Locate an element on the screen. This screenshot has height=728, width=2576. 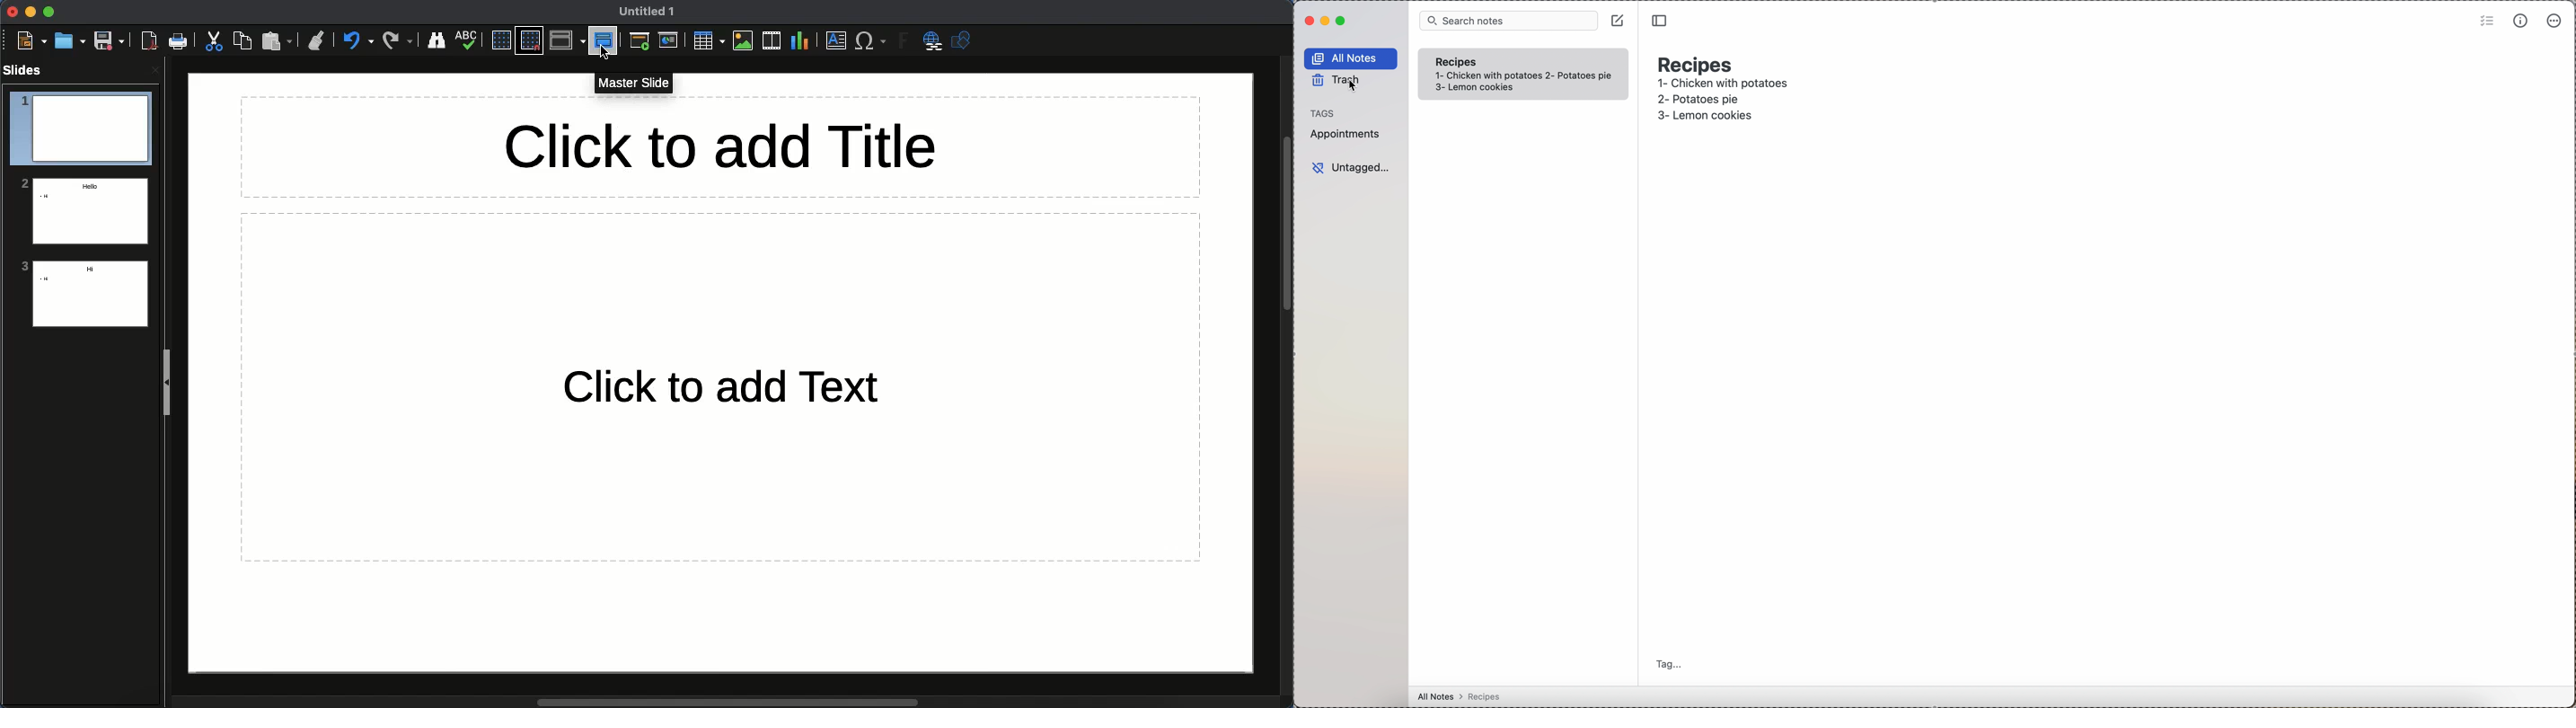
Name is located at coordinates (643, 11).